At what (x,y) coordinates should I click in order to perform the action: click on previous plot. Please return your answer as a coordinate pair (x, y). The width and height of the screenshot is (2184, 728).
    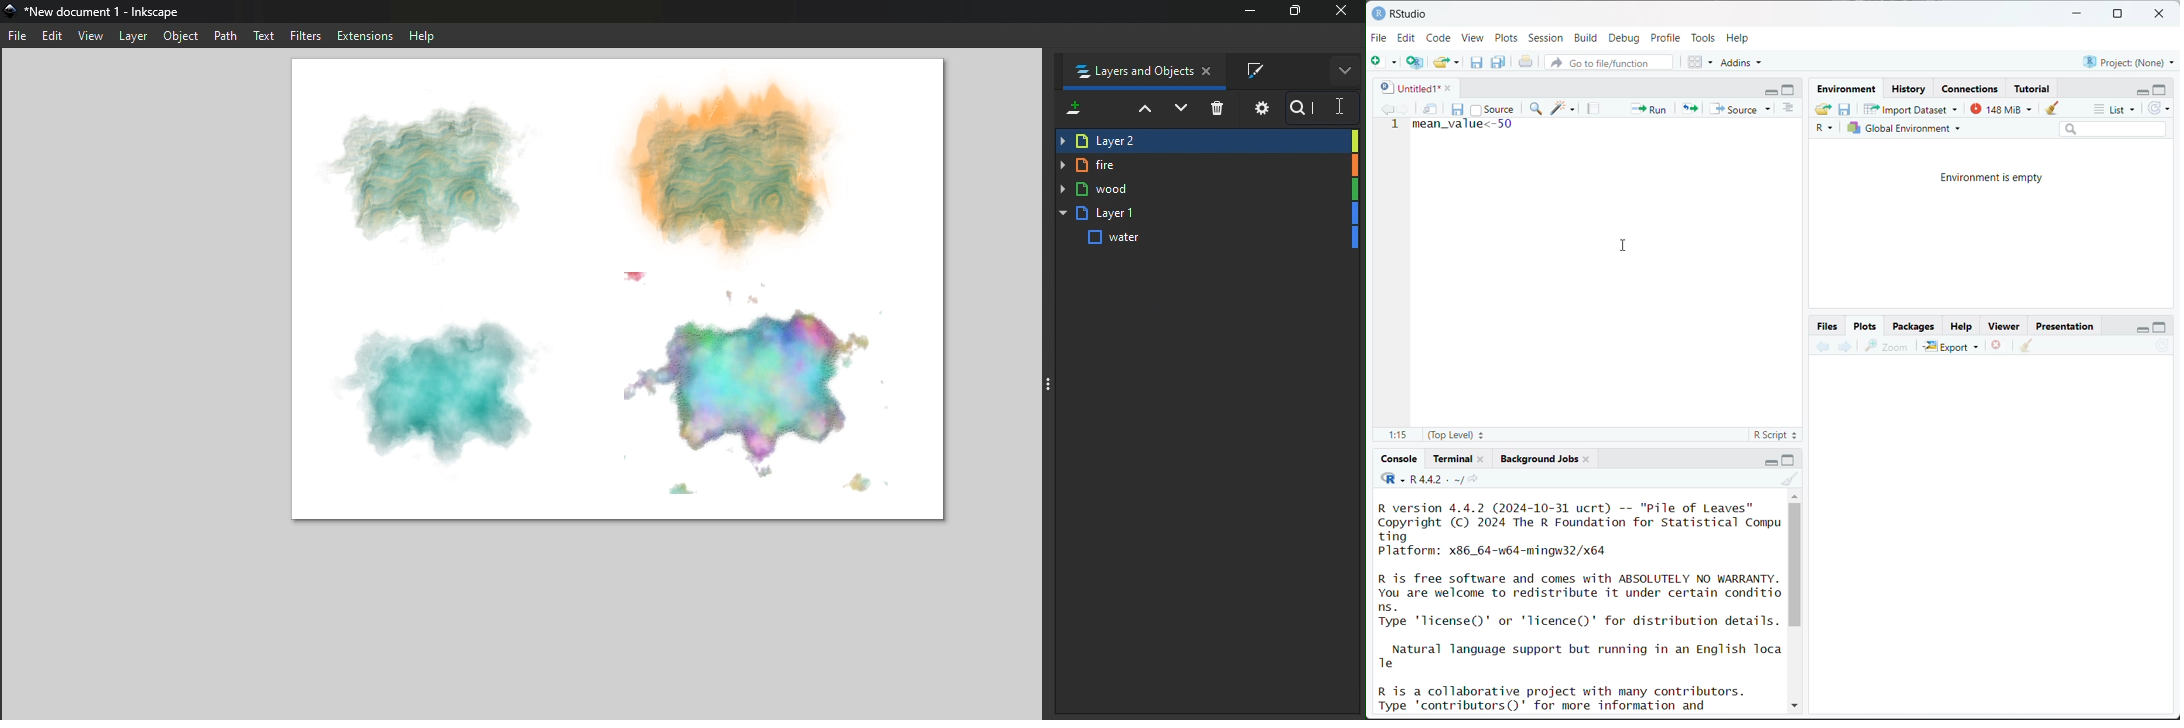
    Looking at the image, I should click on (1823, 347).